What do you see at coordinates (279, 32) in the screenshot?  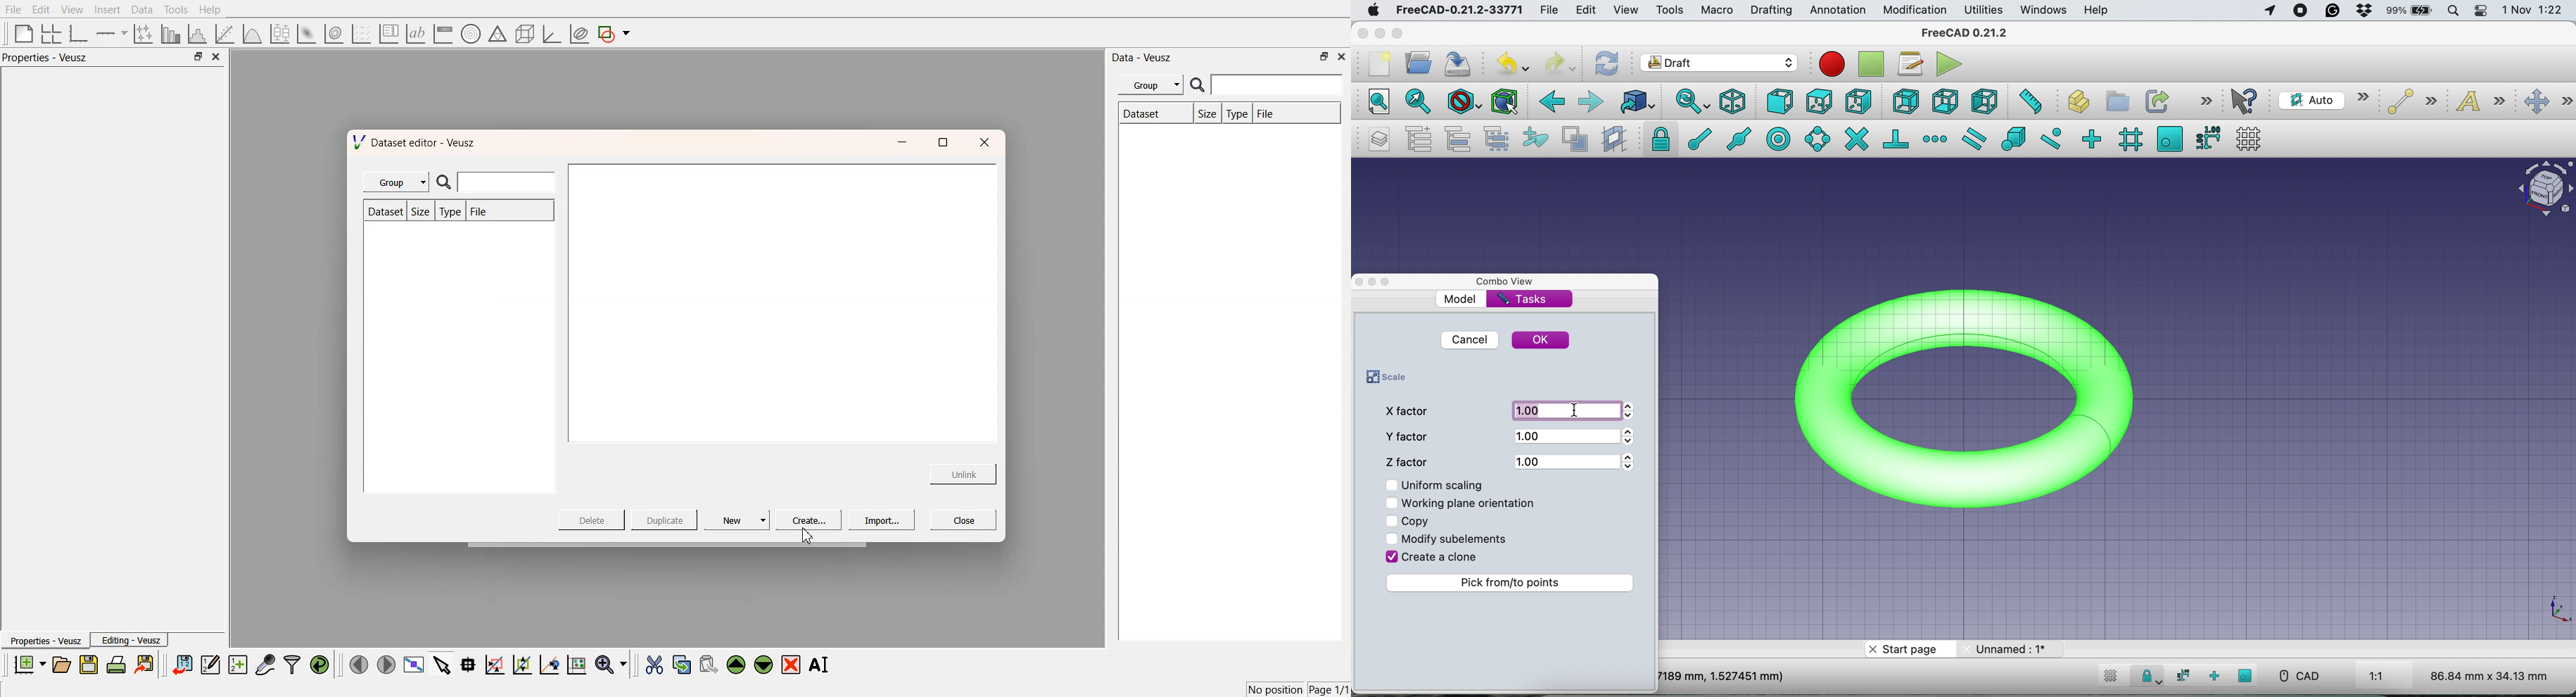 I see `plot a boxplot` at bounding box center [279, 32].